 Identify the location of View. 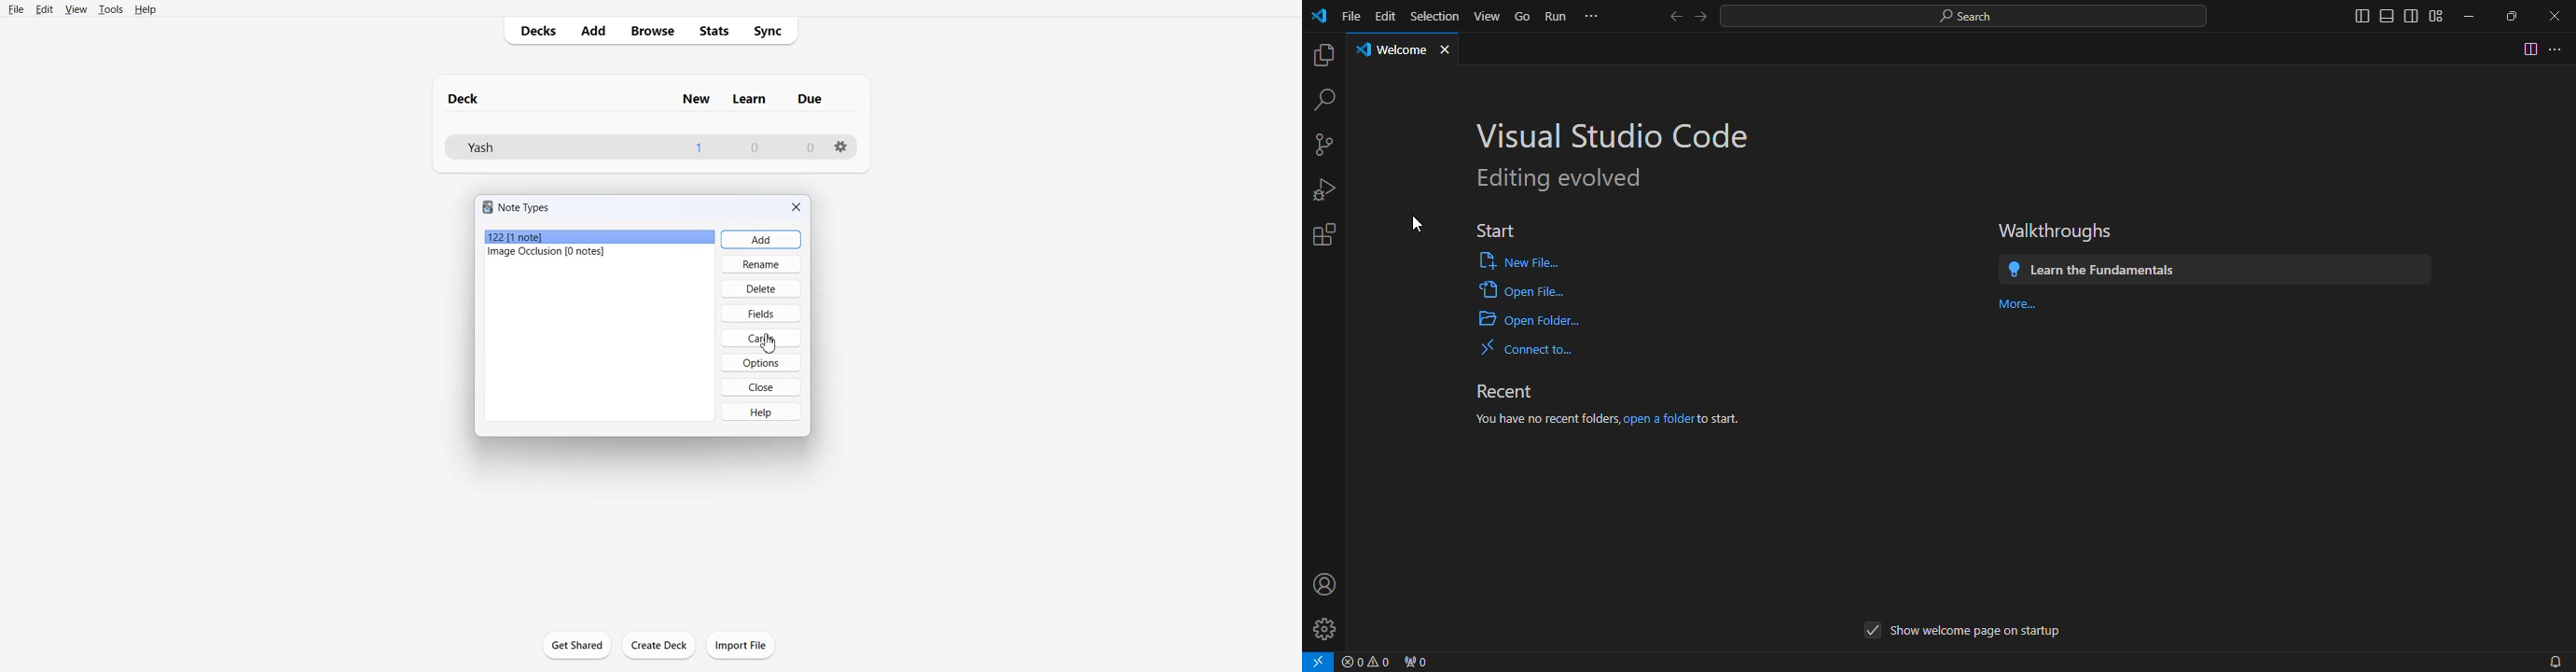
(76, 9).